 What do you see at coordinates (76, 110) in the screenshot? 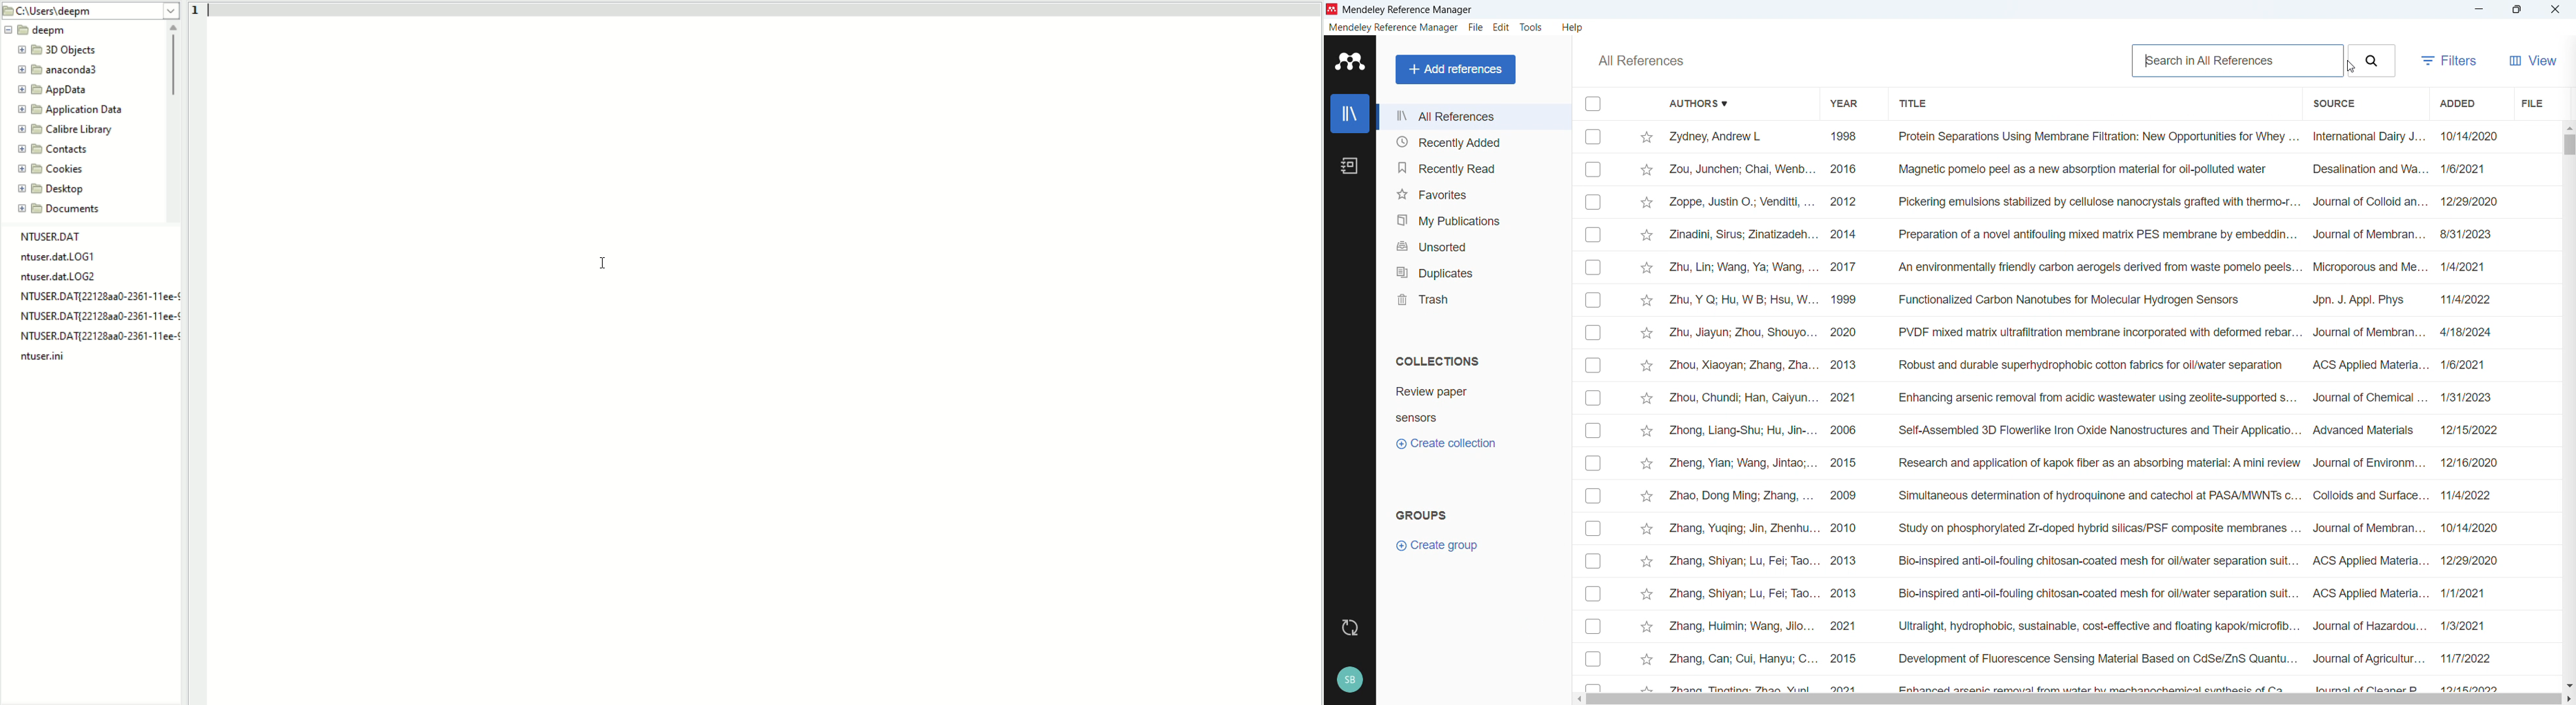
I see `folder name ` at bounding box center [76, 110].